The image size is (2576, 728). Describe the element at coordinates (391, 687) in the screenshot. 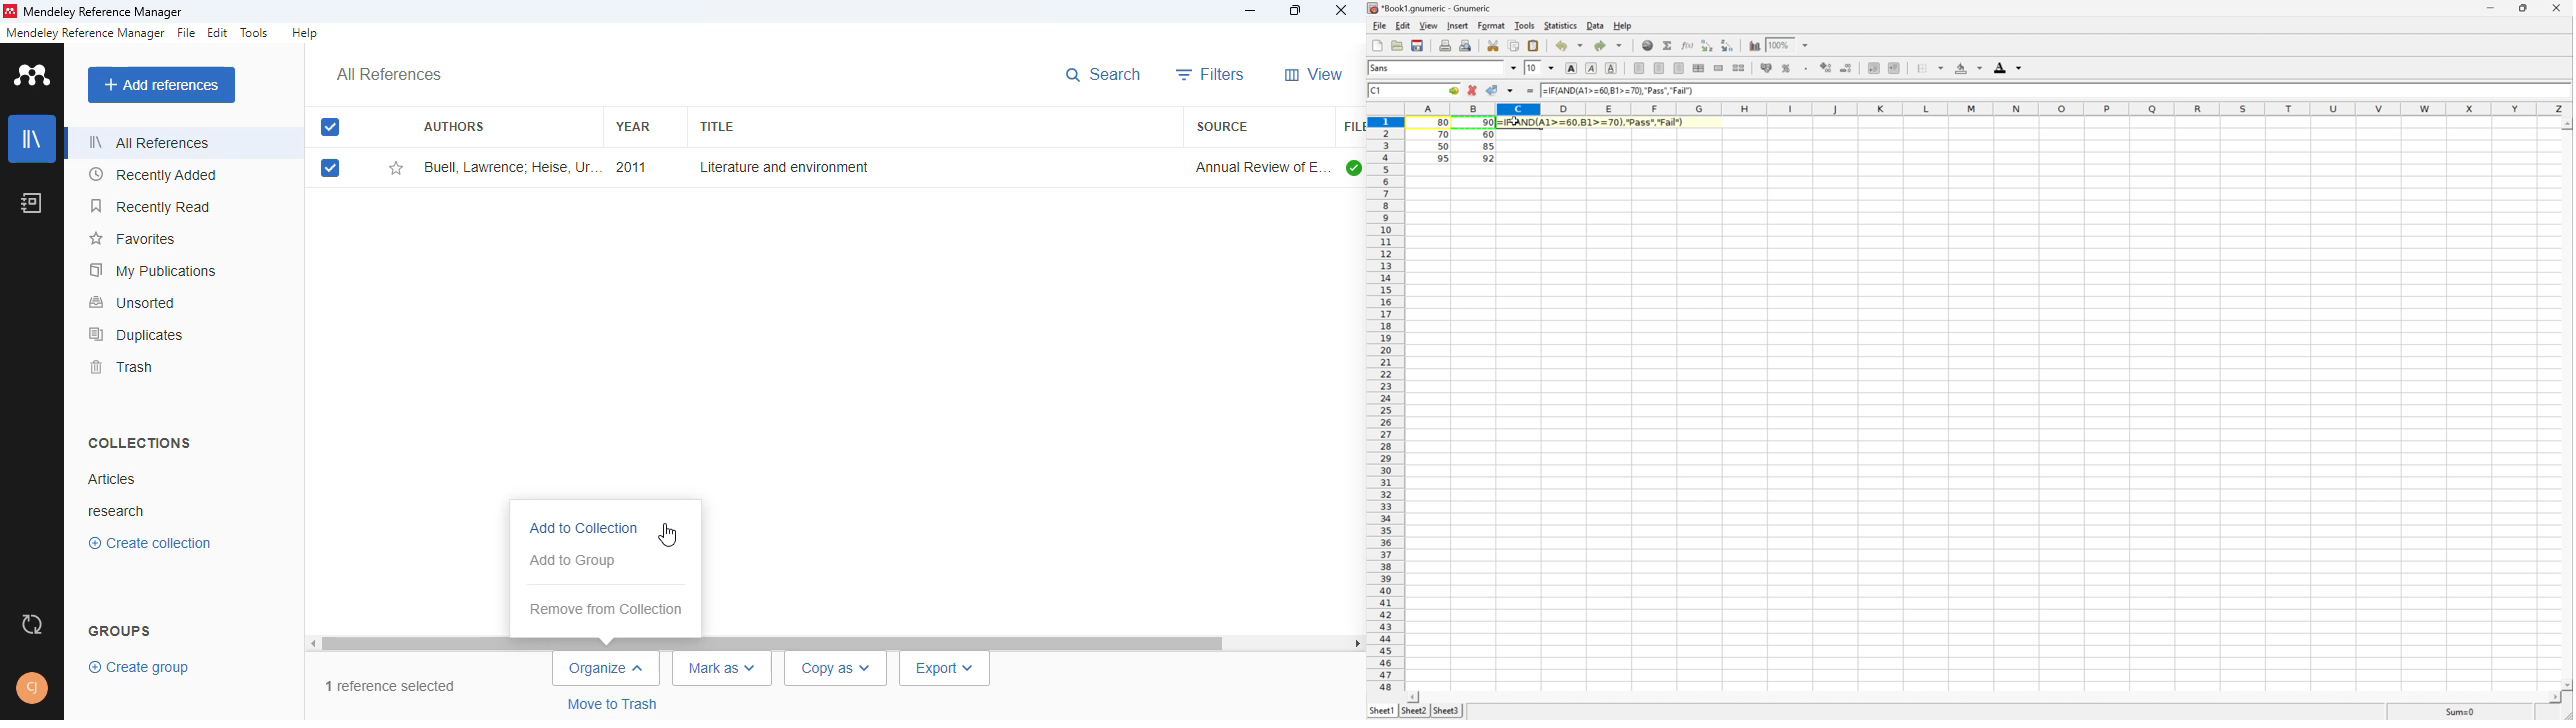

I see `1 reference selected` at that location.